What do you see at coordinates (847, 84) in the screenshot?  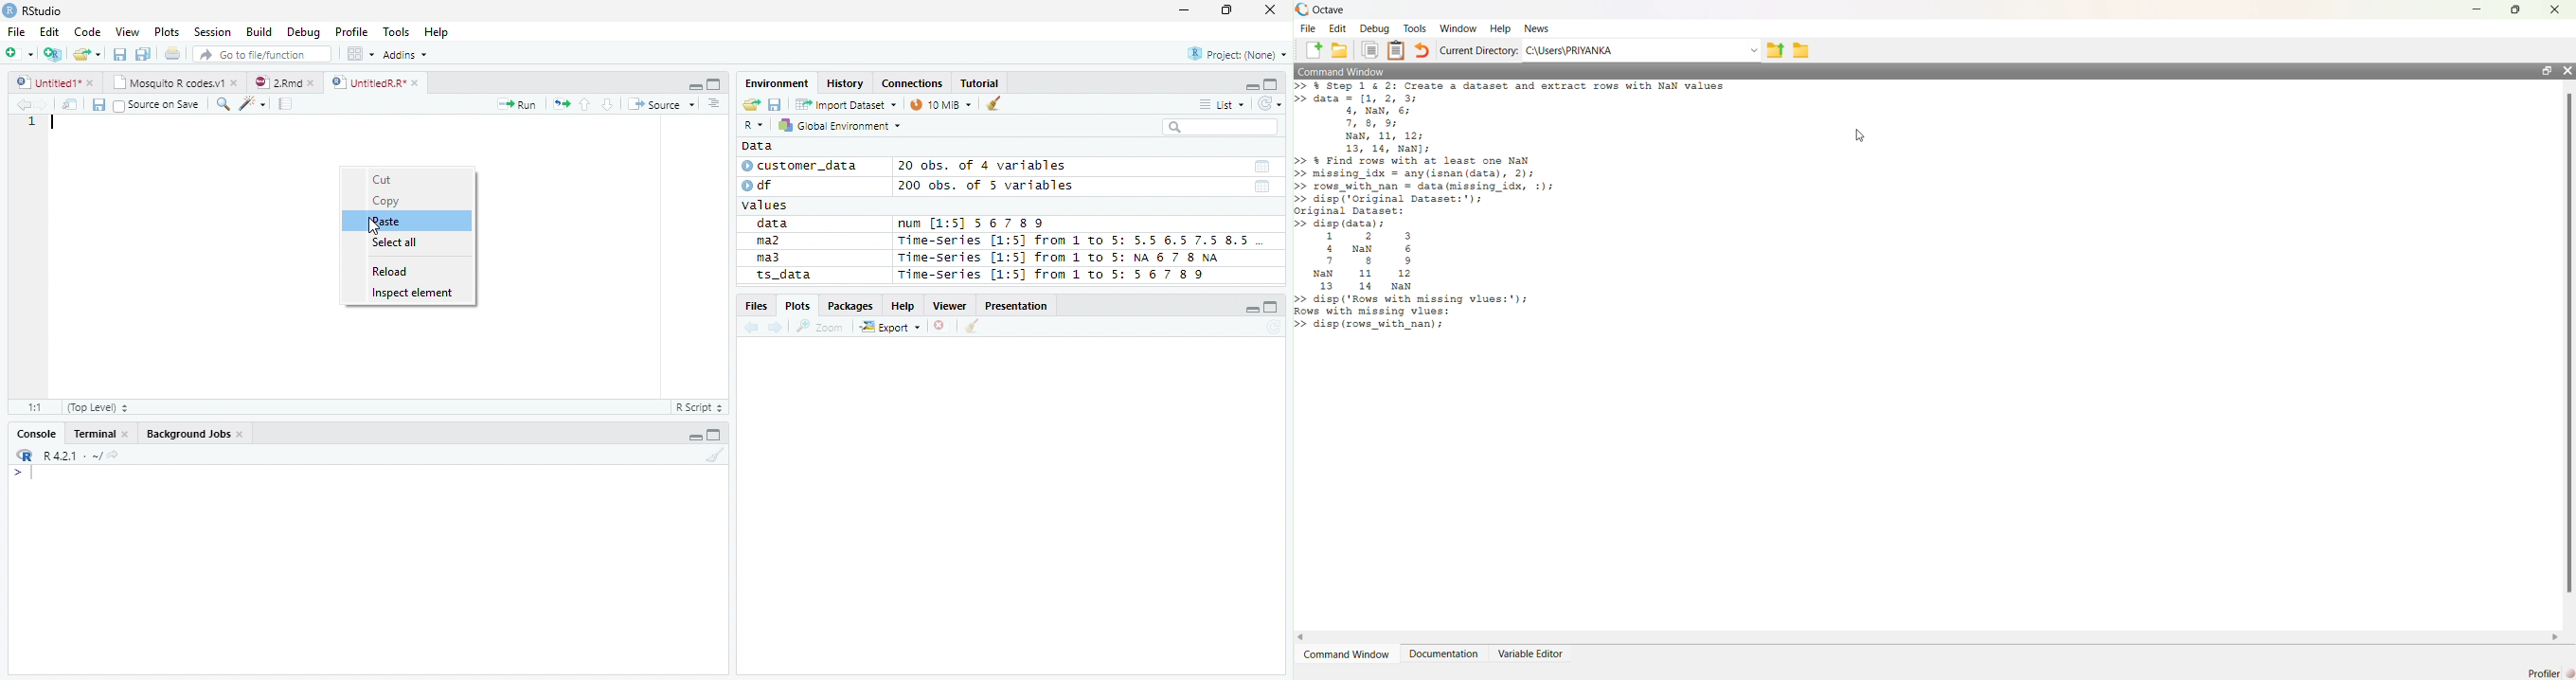 I see `History` at bounding box center [847, 84].